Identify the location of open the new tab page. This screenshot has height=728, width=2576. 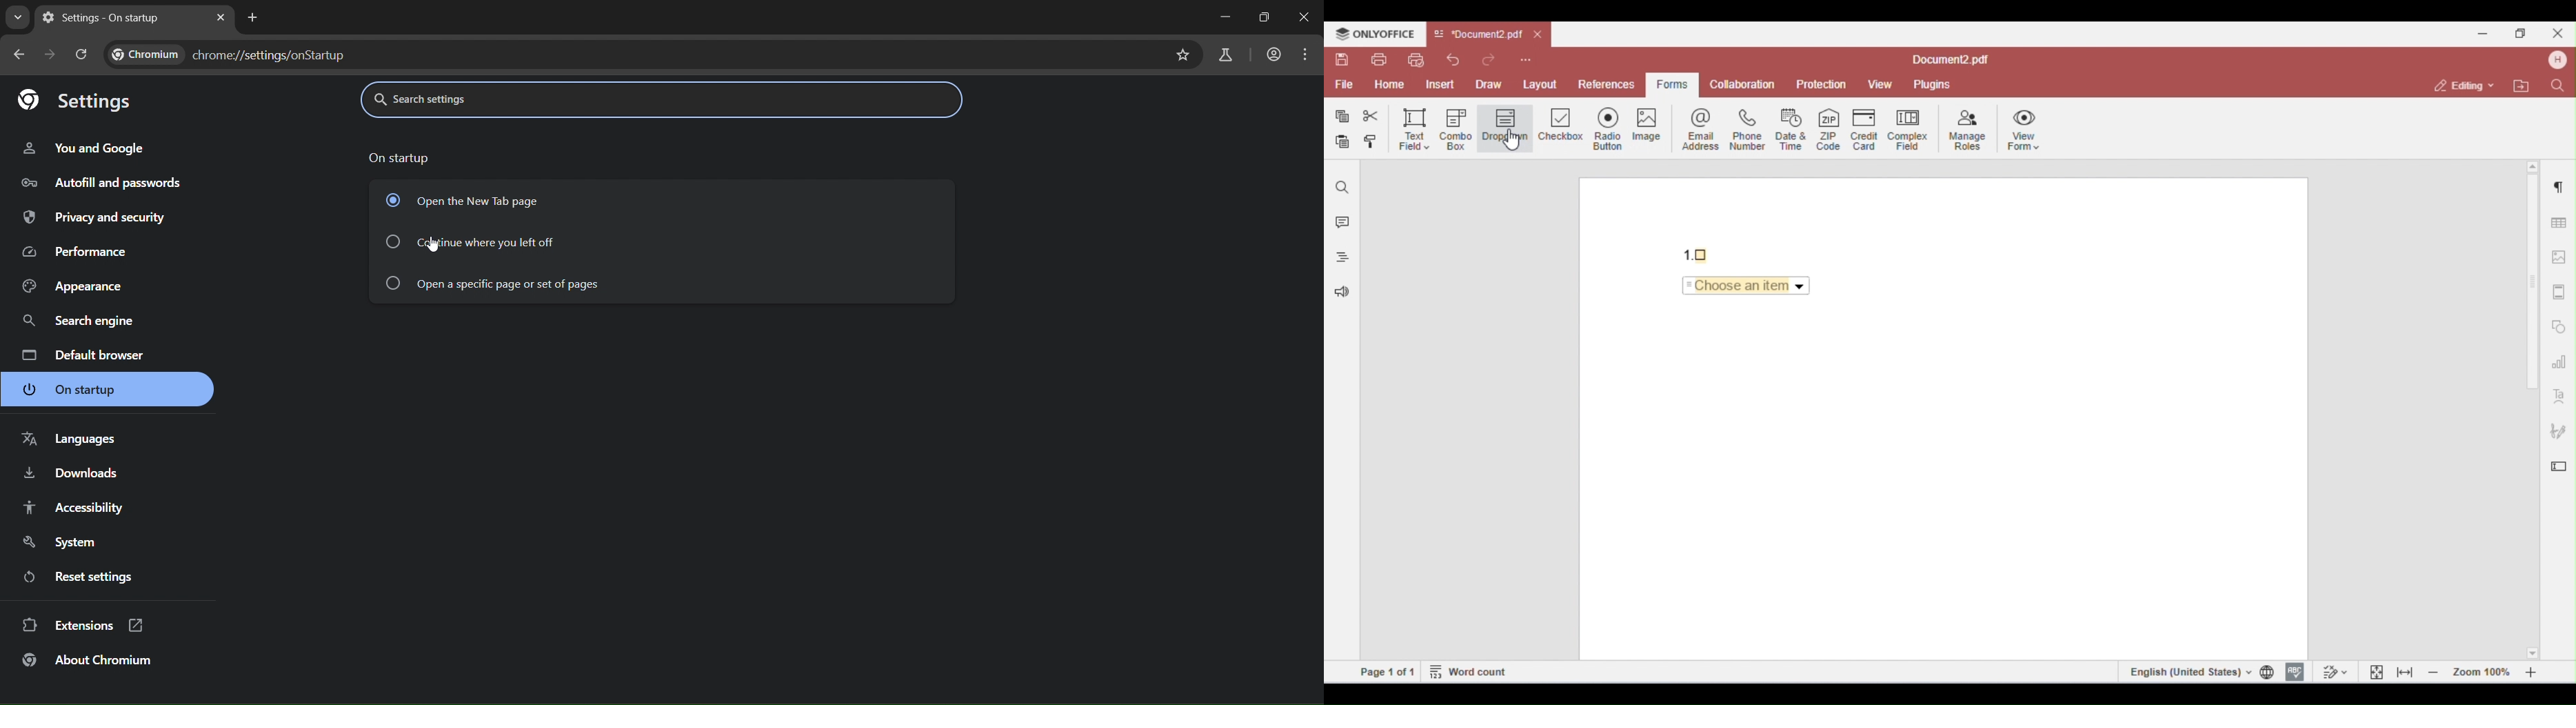
(472, 199).